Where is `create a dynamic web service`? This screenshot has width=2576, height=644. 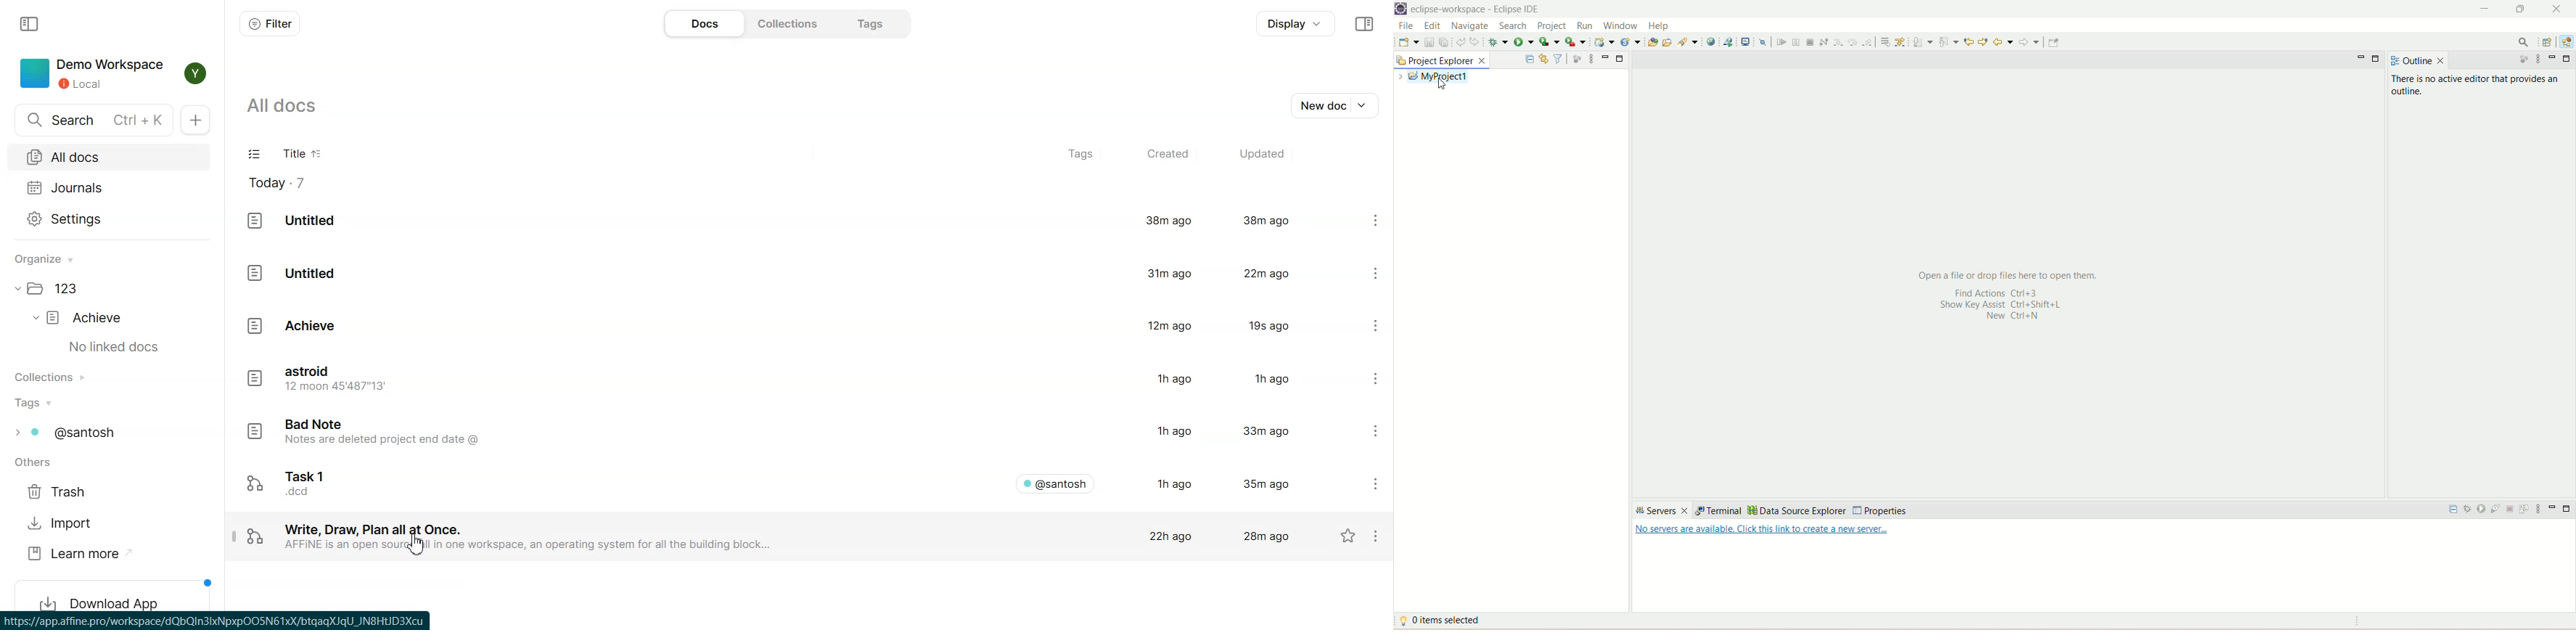
create a dynamic web service is located at coordinates (1606, 42).